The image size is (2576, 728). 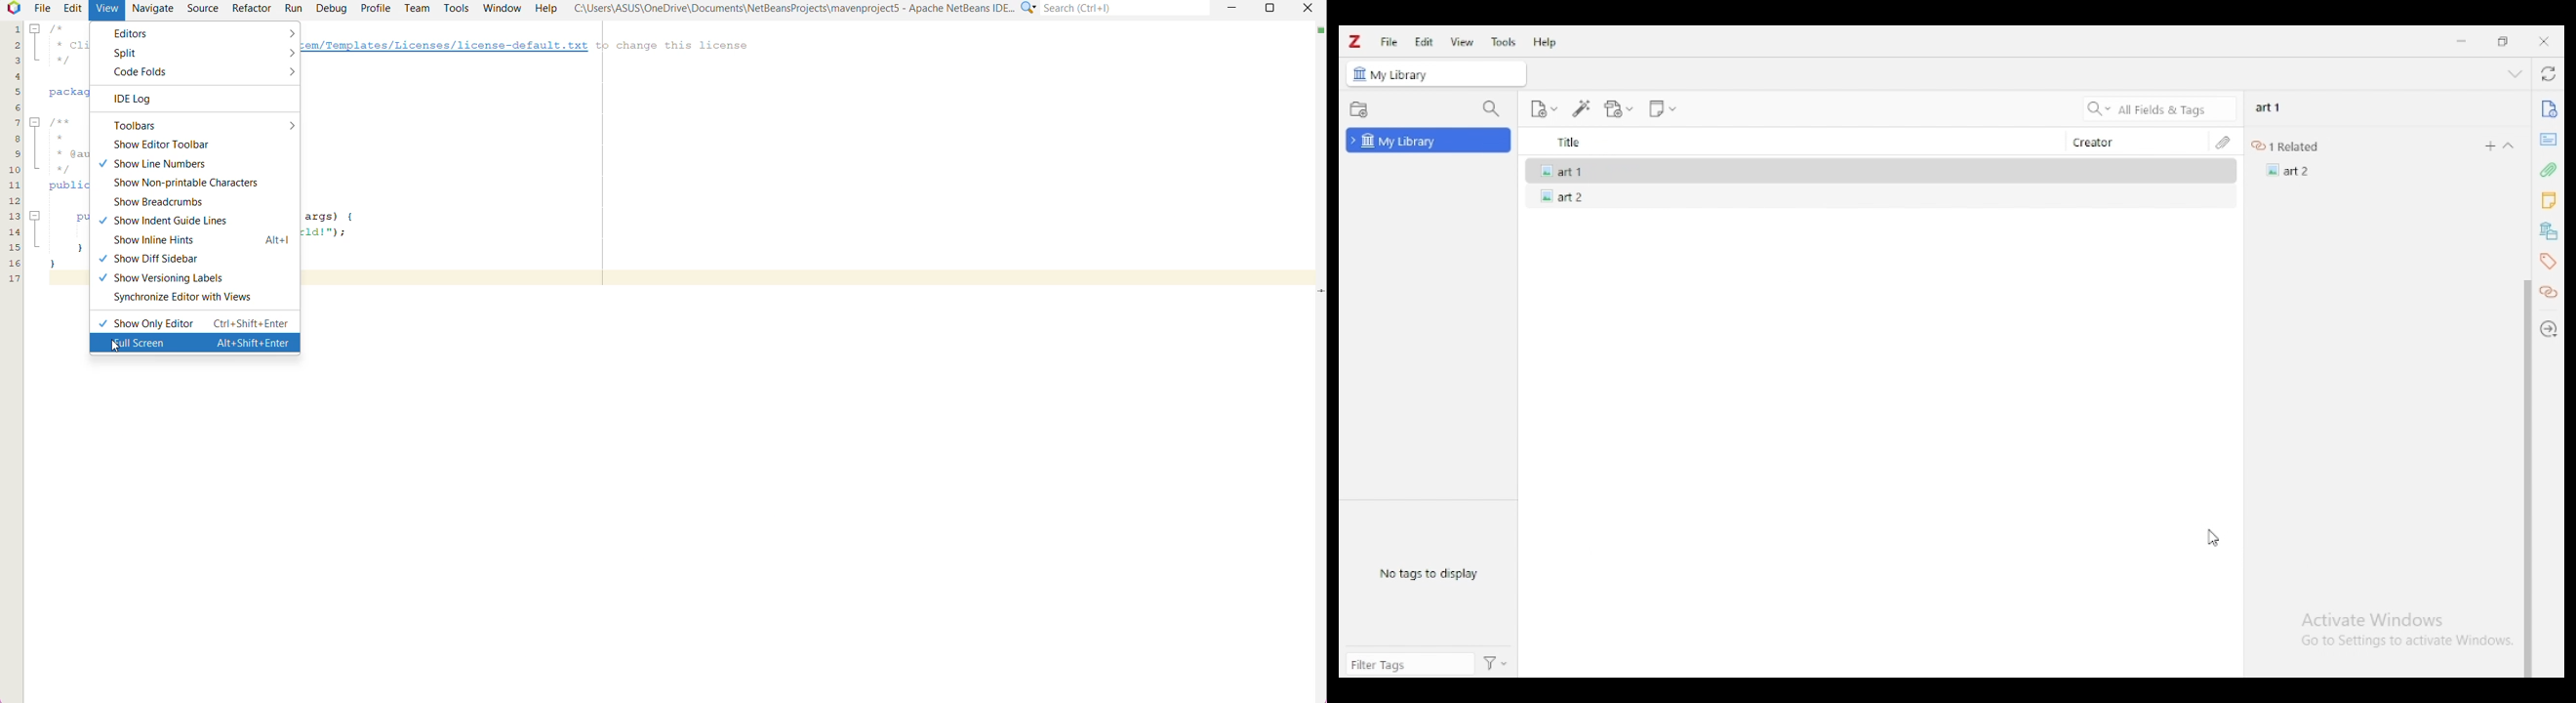 I want to click on cursor, so click(x=2213, y=536).